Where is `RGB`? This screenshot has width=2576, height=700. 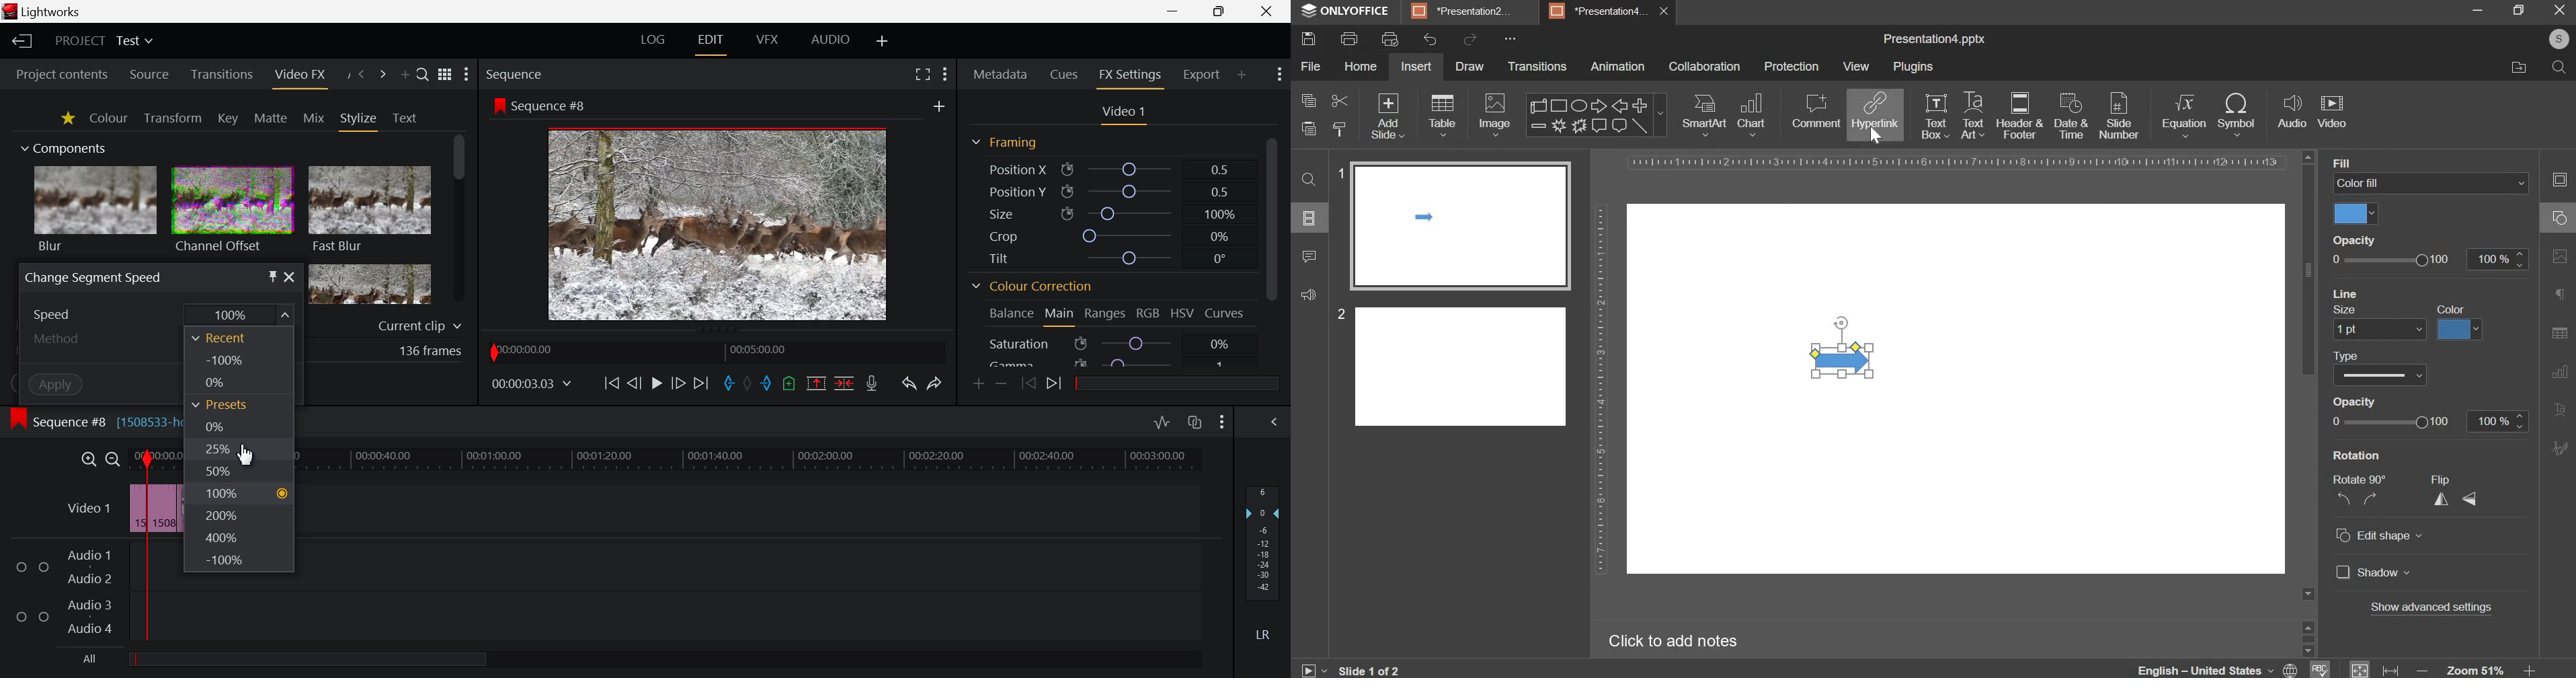
RGB is located at coordinates (1149, 313).